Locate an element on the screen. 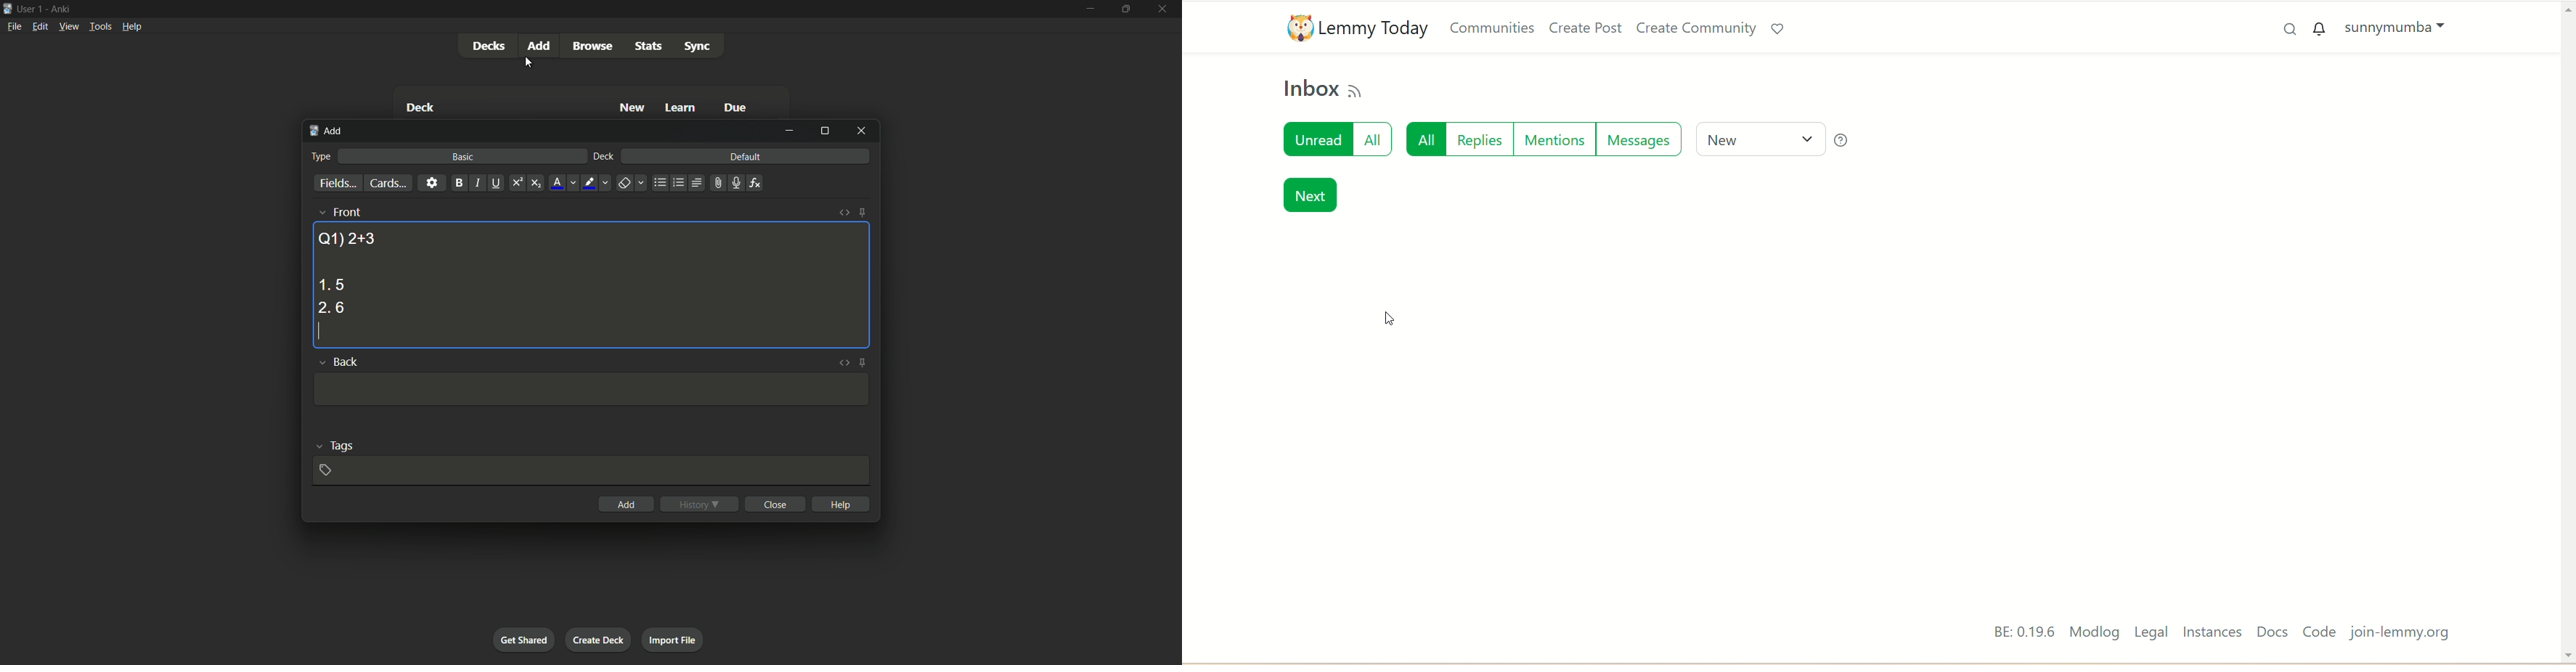 The image size is (2576, 672). toggle html editor is located at coordinates (845, 212).